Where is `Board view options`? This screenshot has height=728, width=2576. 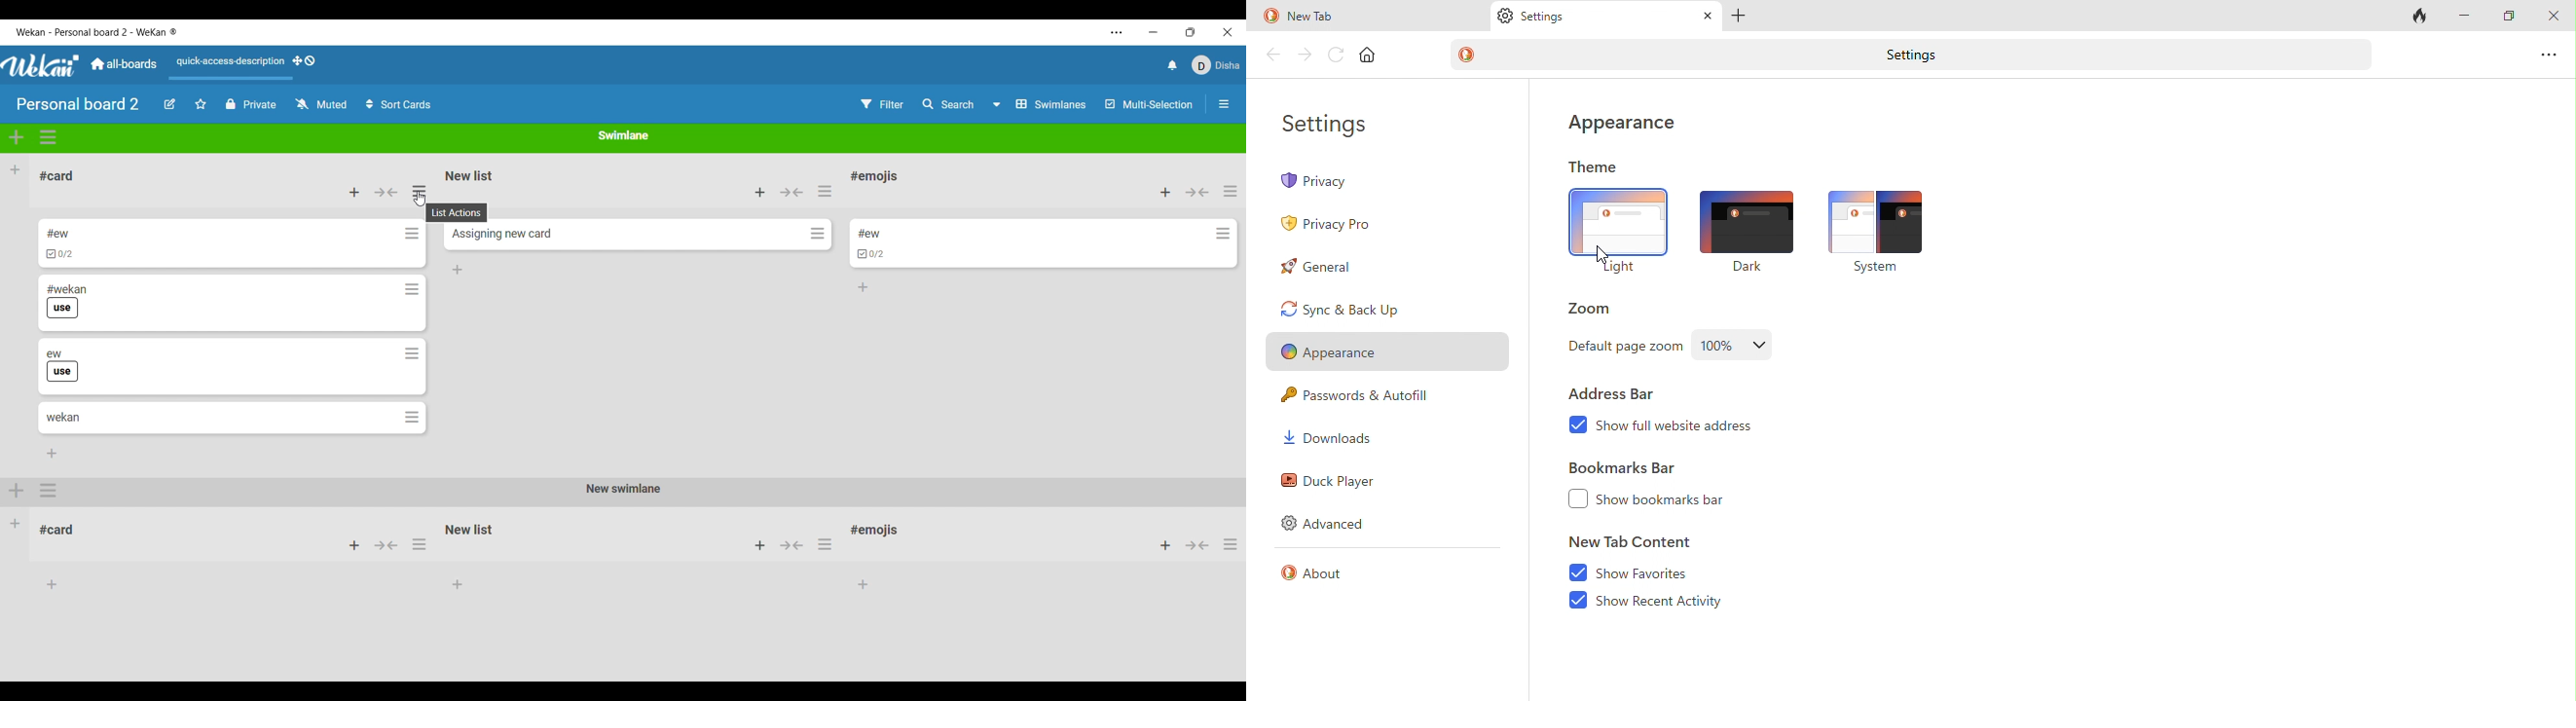 Board view options is located at coordinates (1041, 104).